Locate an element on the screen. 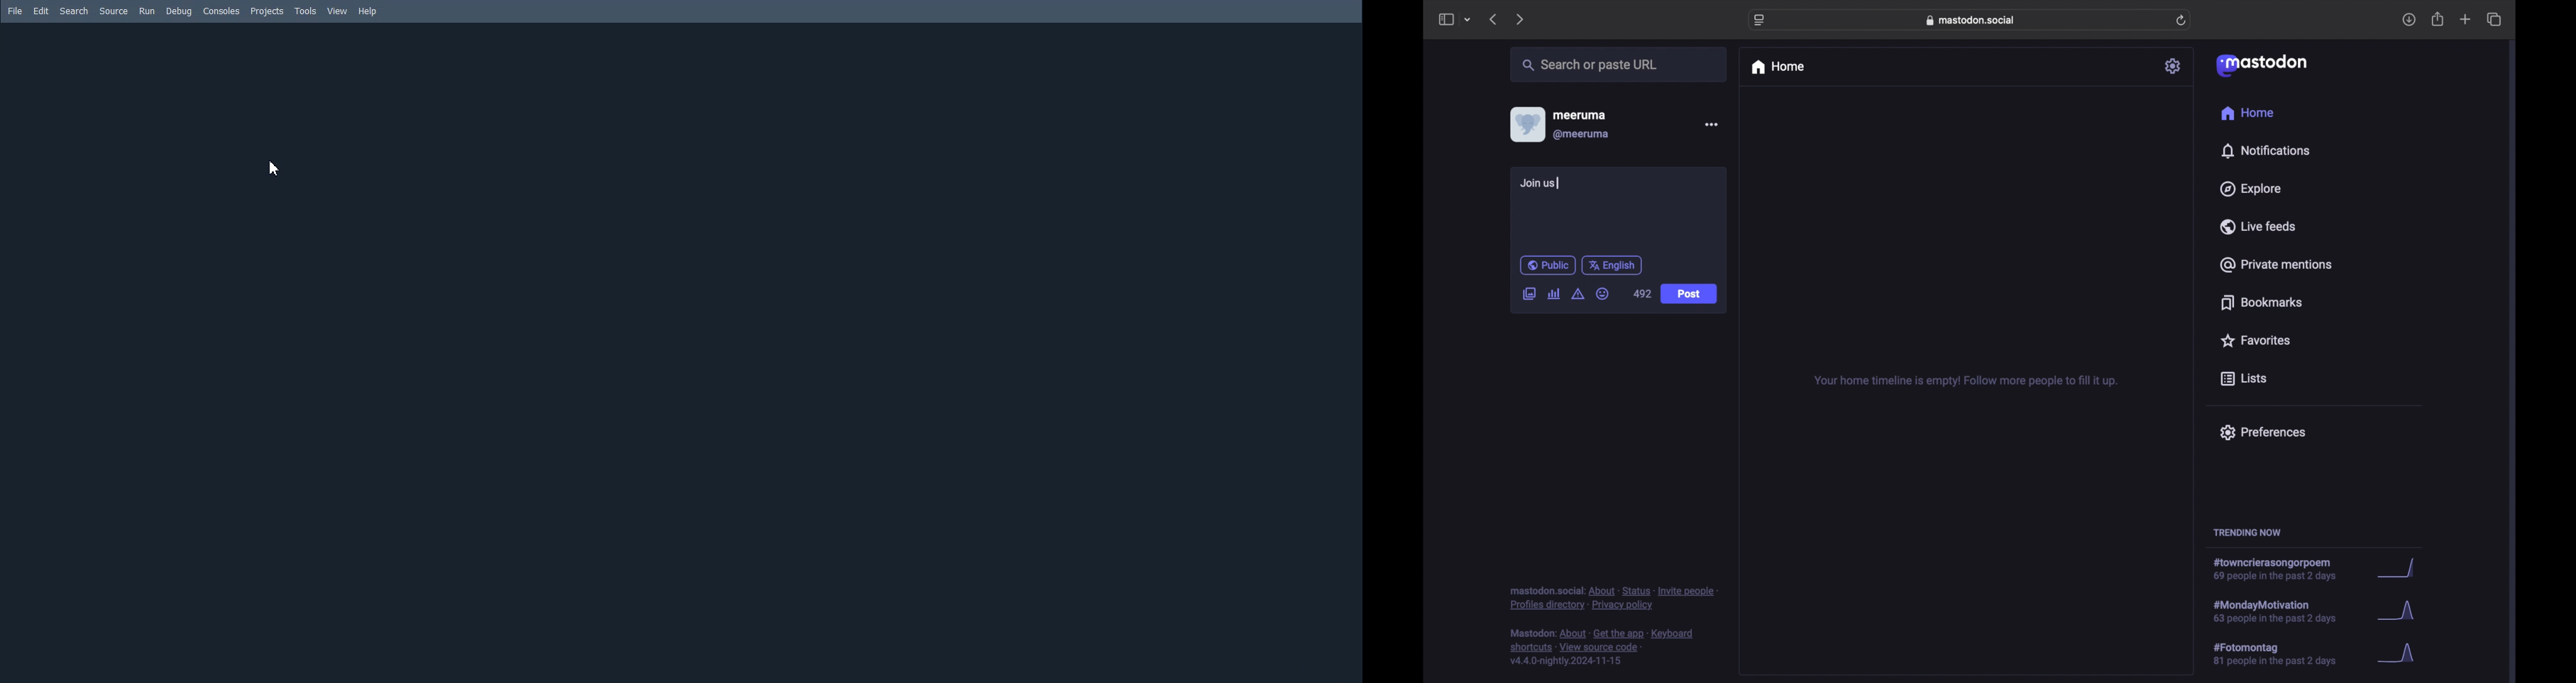 The width and height of the screenshot is (2576, 700). home is located at coordinates (2247, 113).